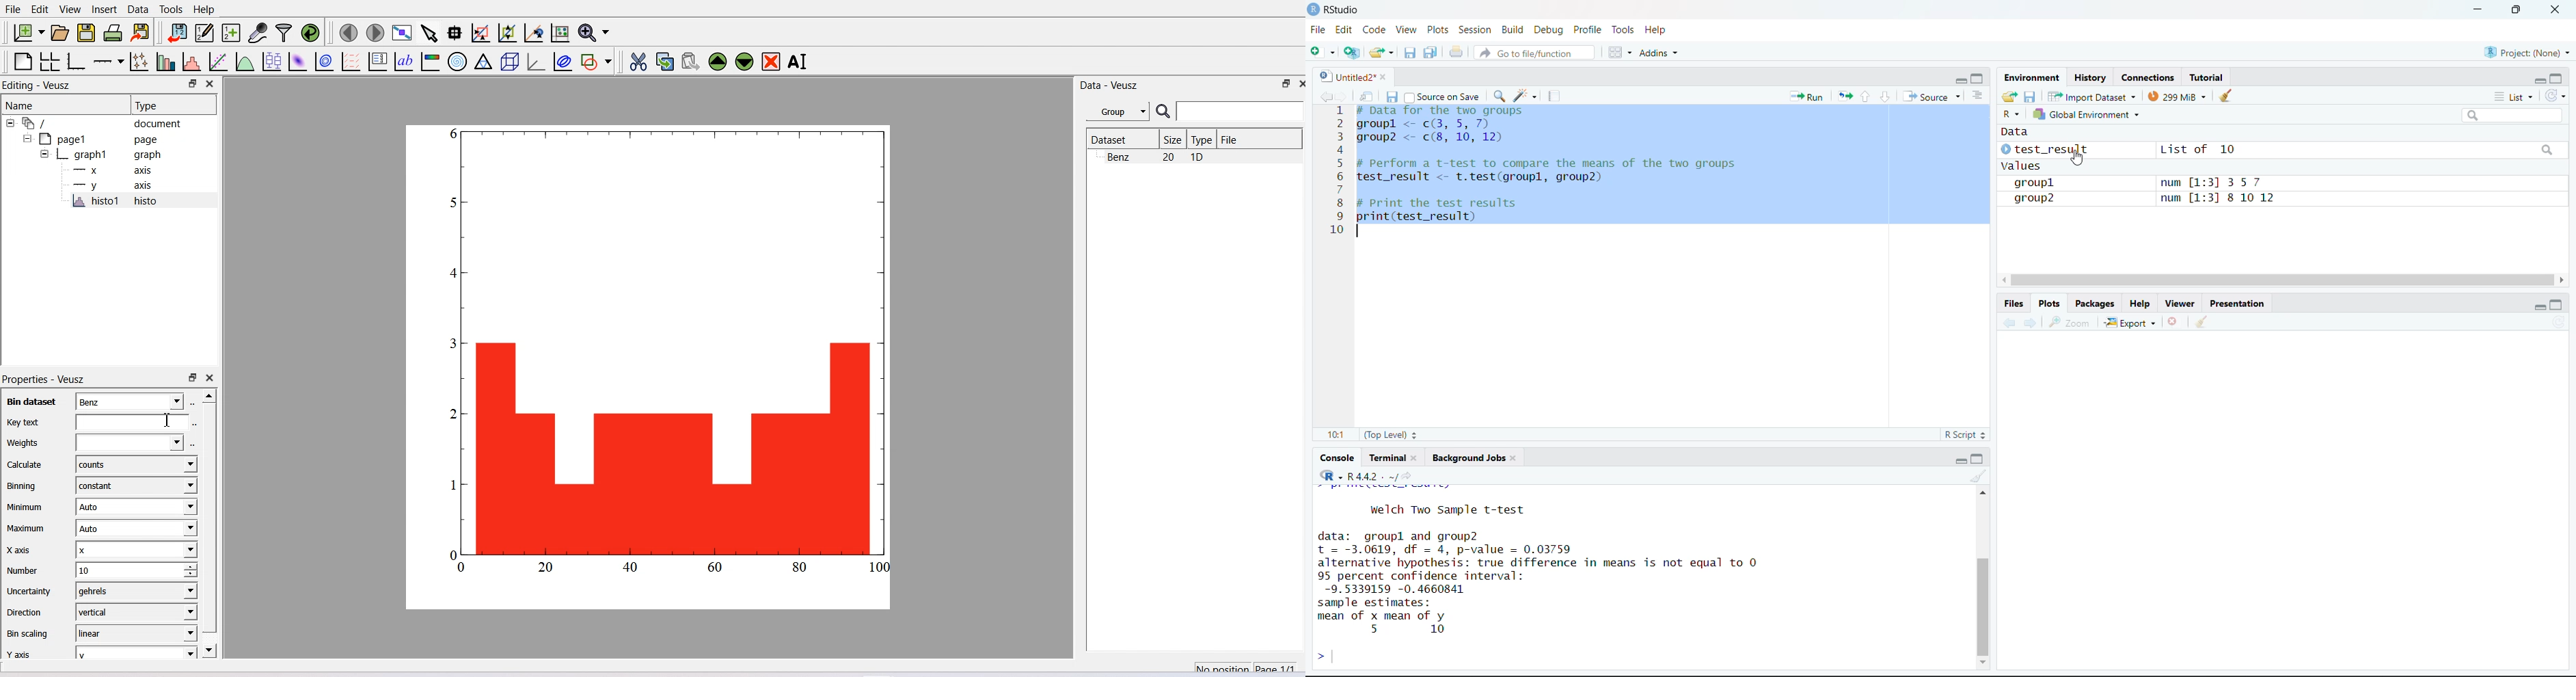 This screenshot has width=2576, height=700. Describe the element at coordinates (1393, 97) in the screenshot. I see `save current document` at that location.